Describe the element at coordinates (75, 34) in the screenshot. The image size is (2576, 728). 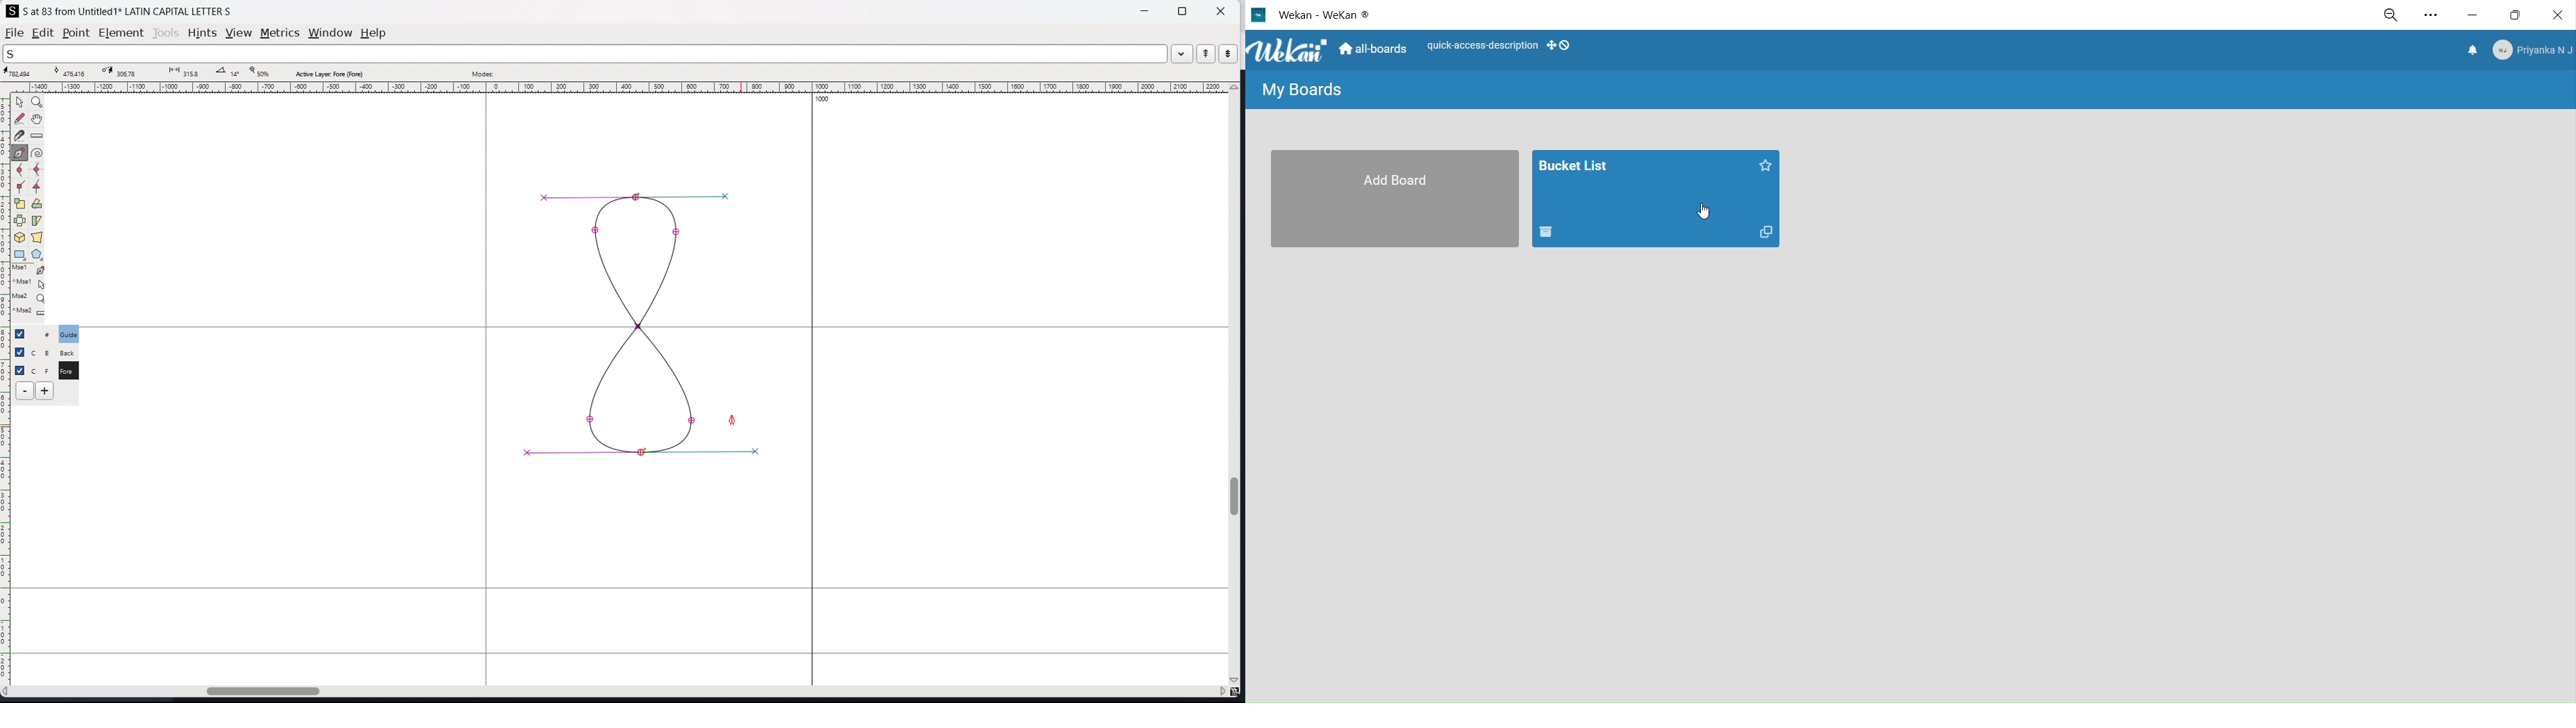
I see `point` at that location.